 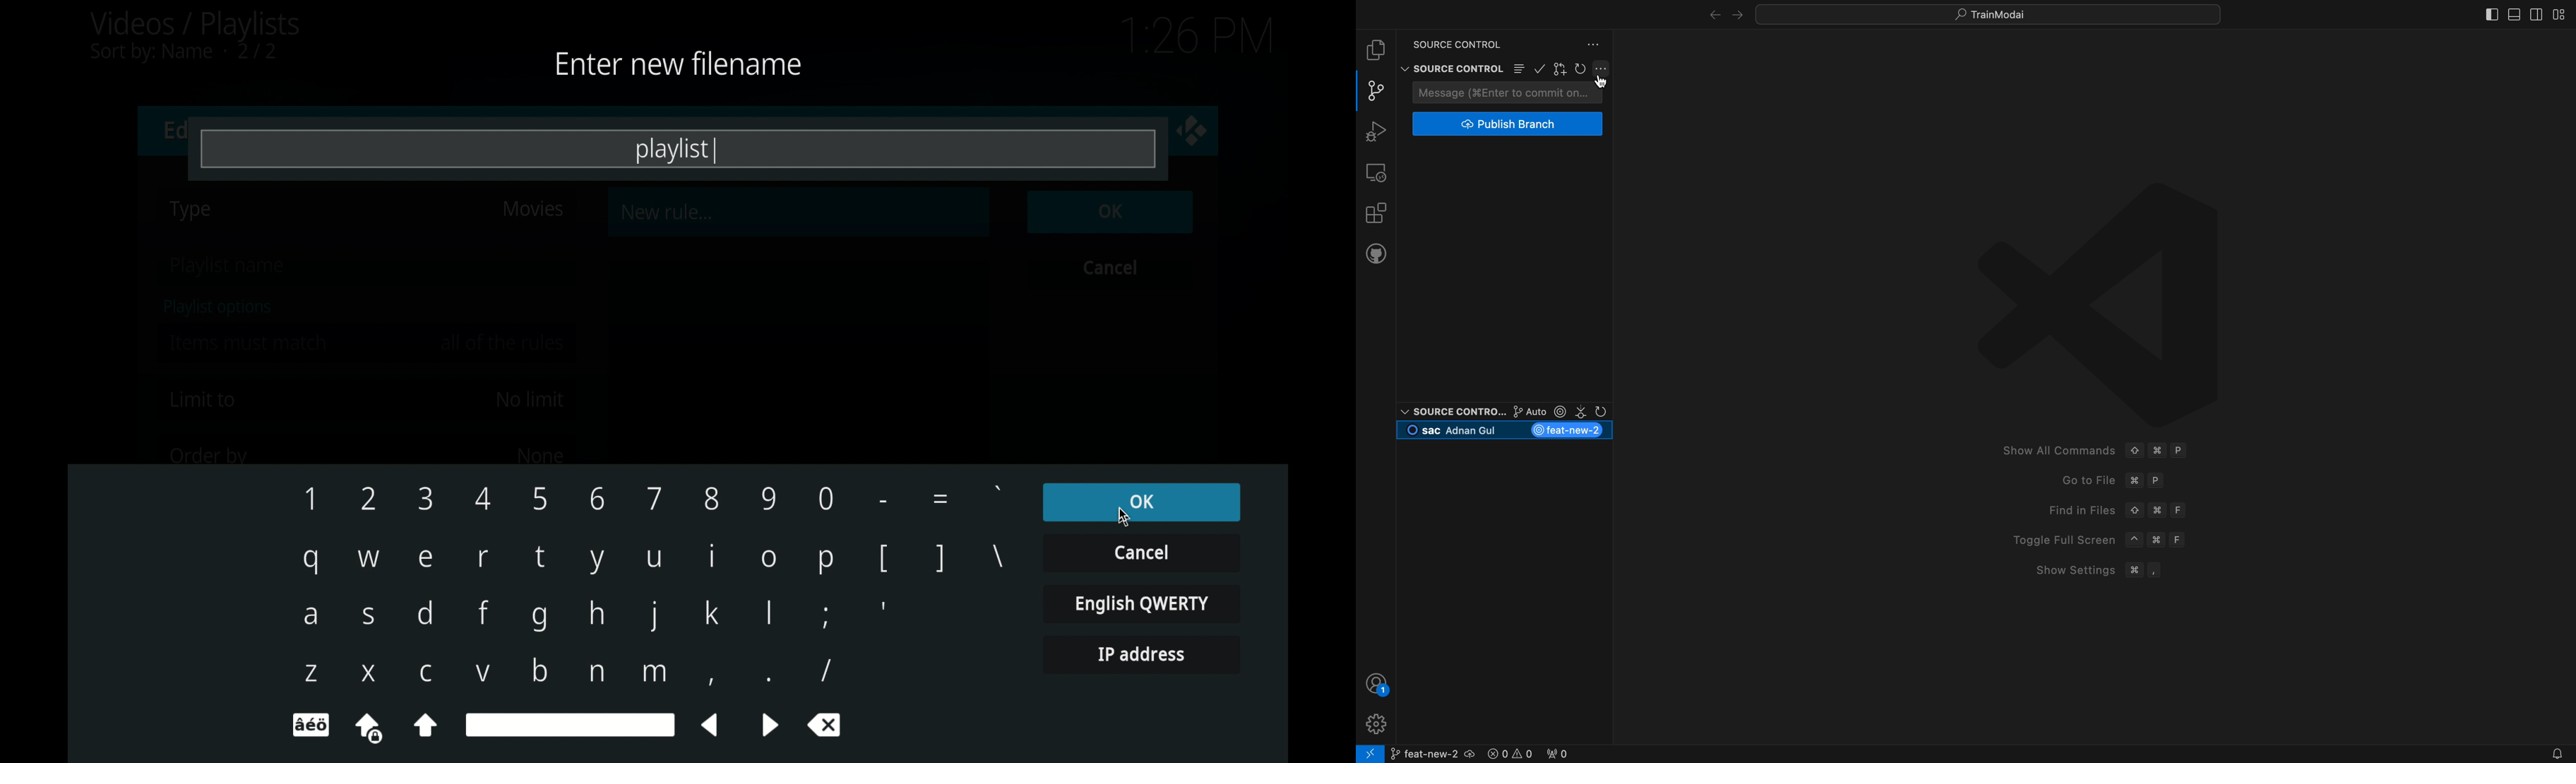 What do you see at coordinates (532, 209) in the screenshot?
I see `movies` at bounding box center [532, 209].